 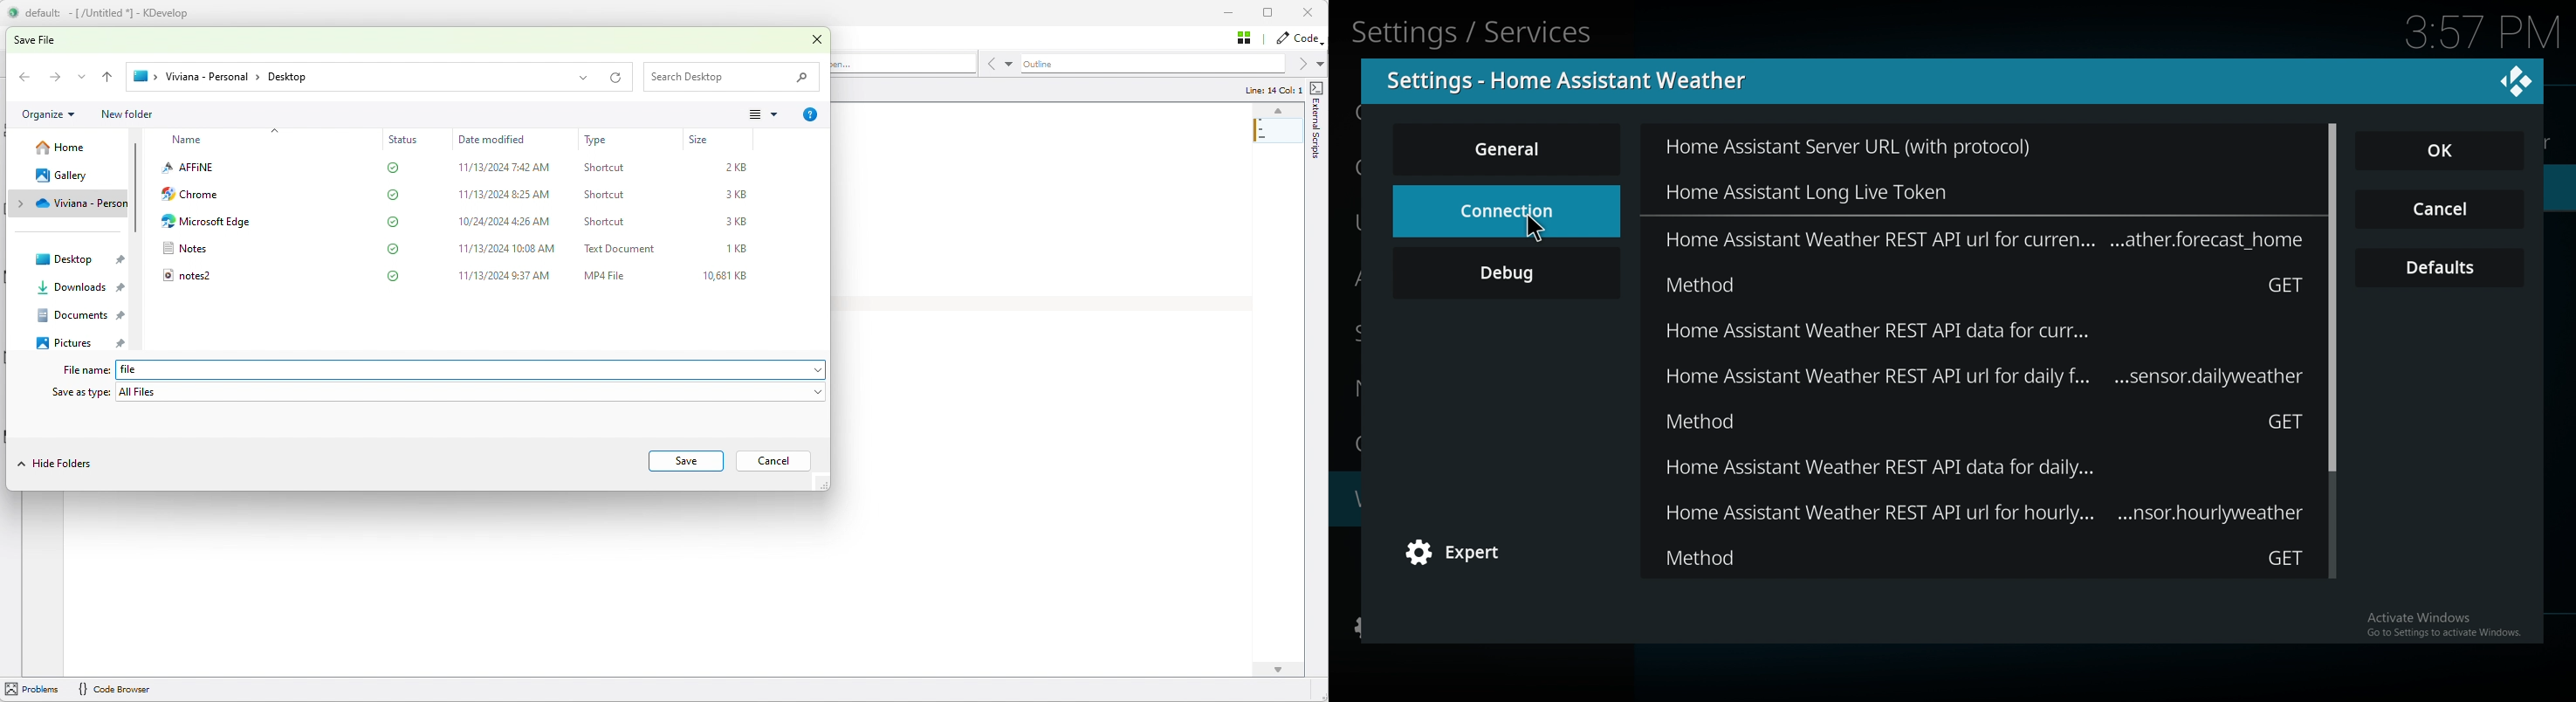 What do you see at coordinates (361, 78) in the screenshot?
I see `> Viviana - Personal > Desktop ` at bounding box center [361, 78].